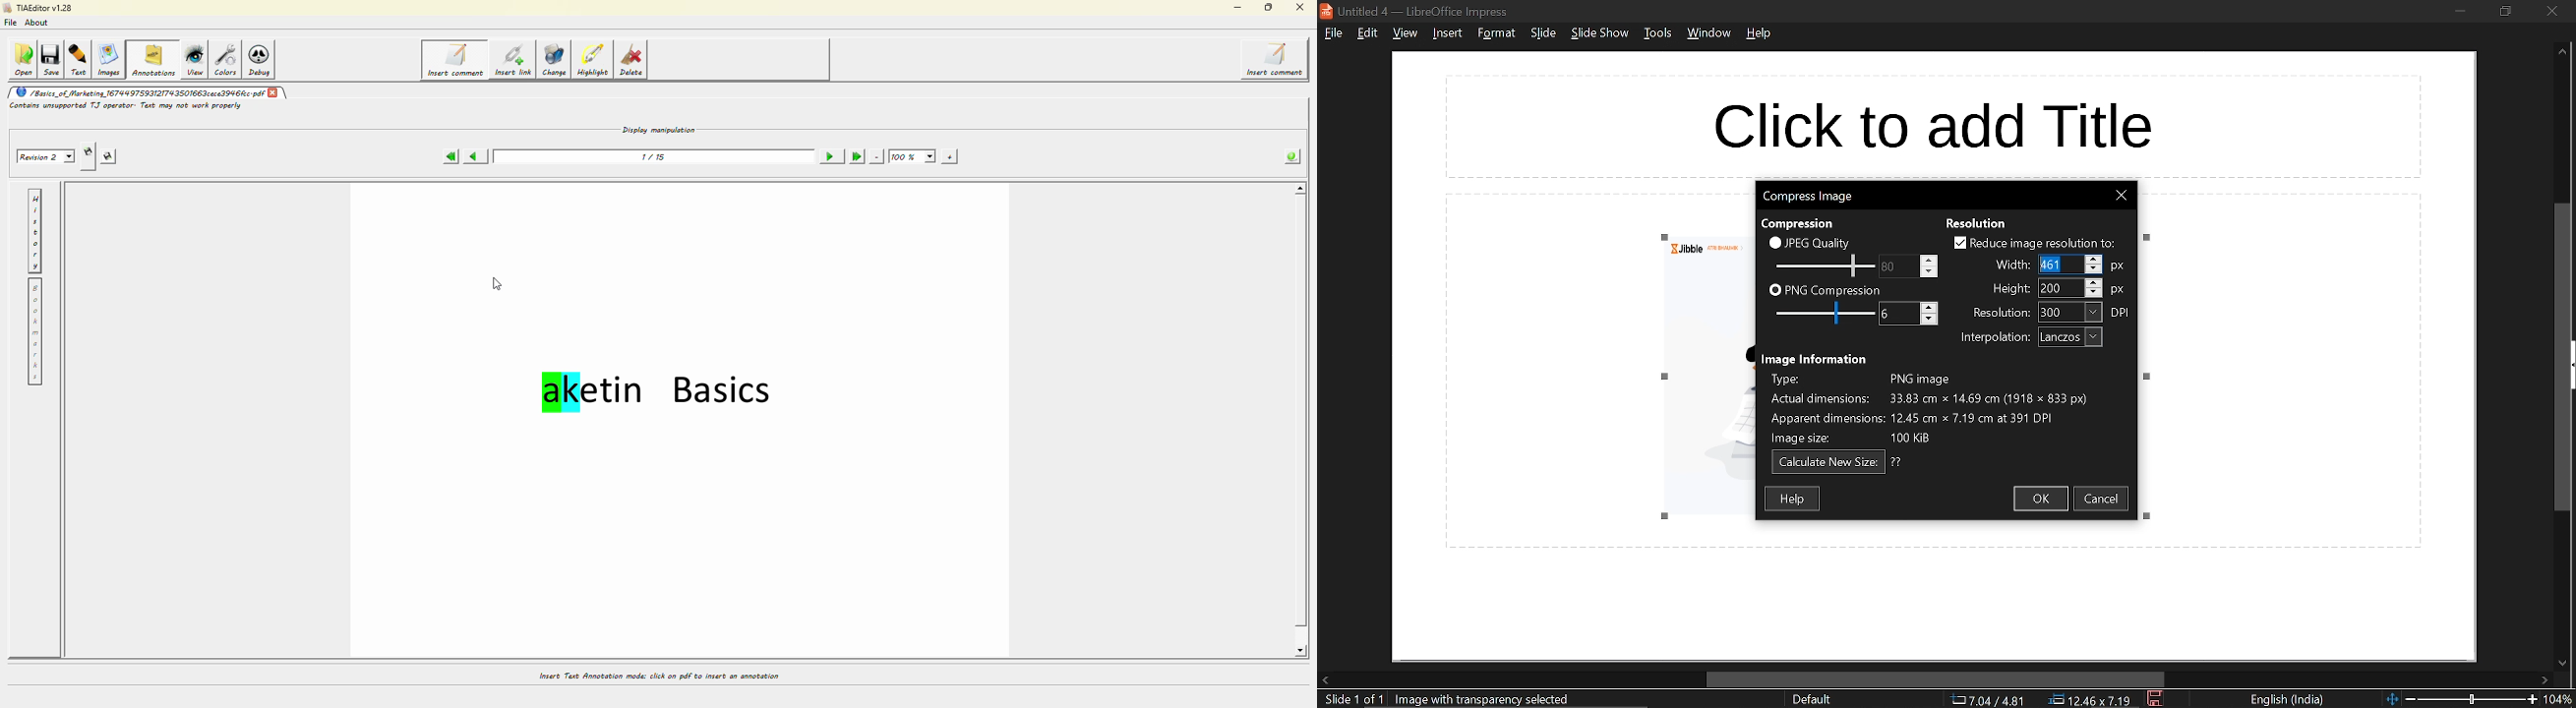 This screenshot has width=2576, height=728. Describe the element at coordinates (1952, 120) in the screenshot. I see `space for title` at that location.